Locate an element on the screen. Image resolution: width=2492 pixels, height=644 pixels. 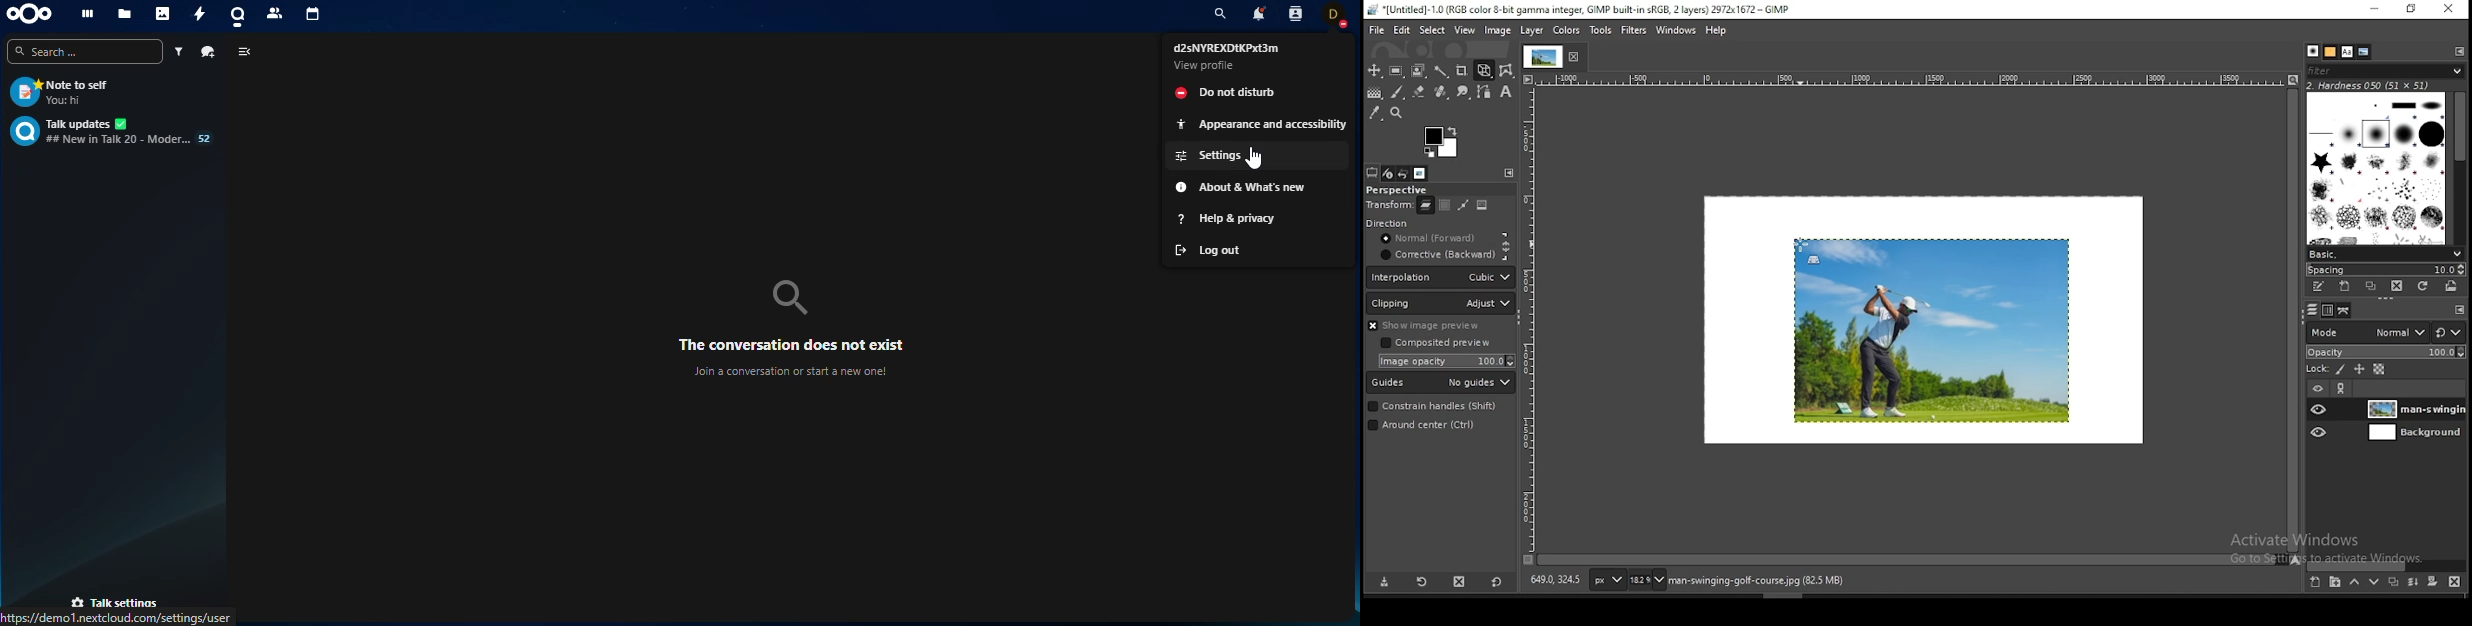
Cursor is located at coordinates (1253, 158).